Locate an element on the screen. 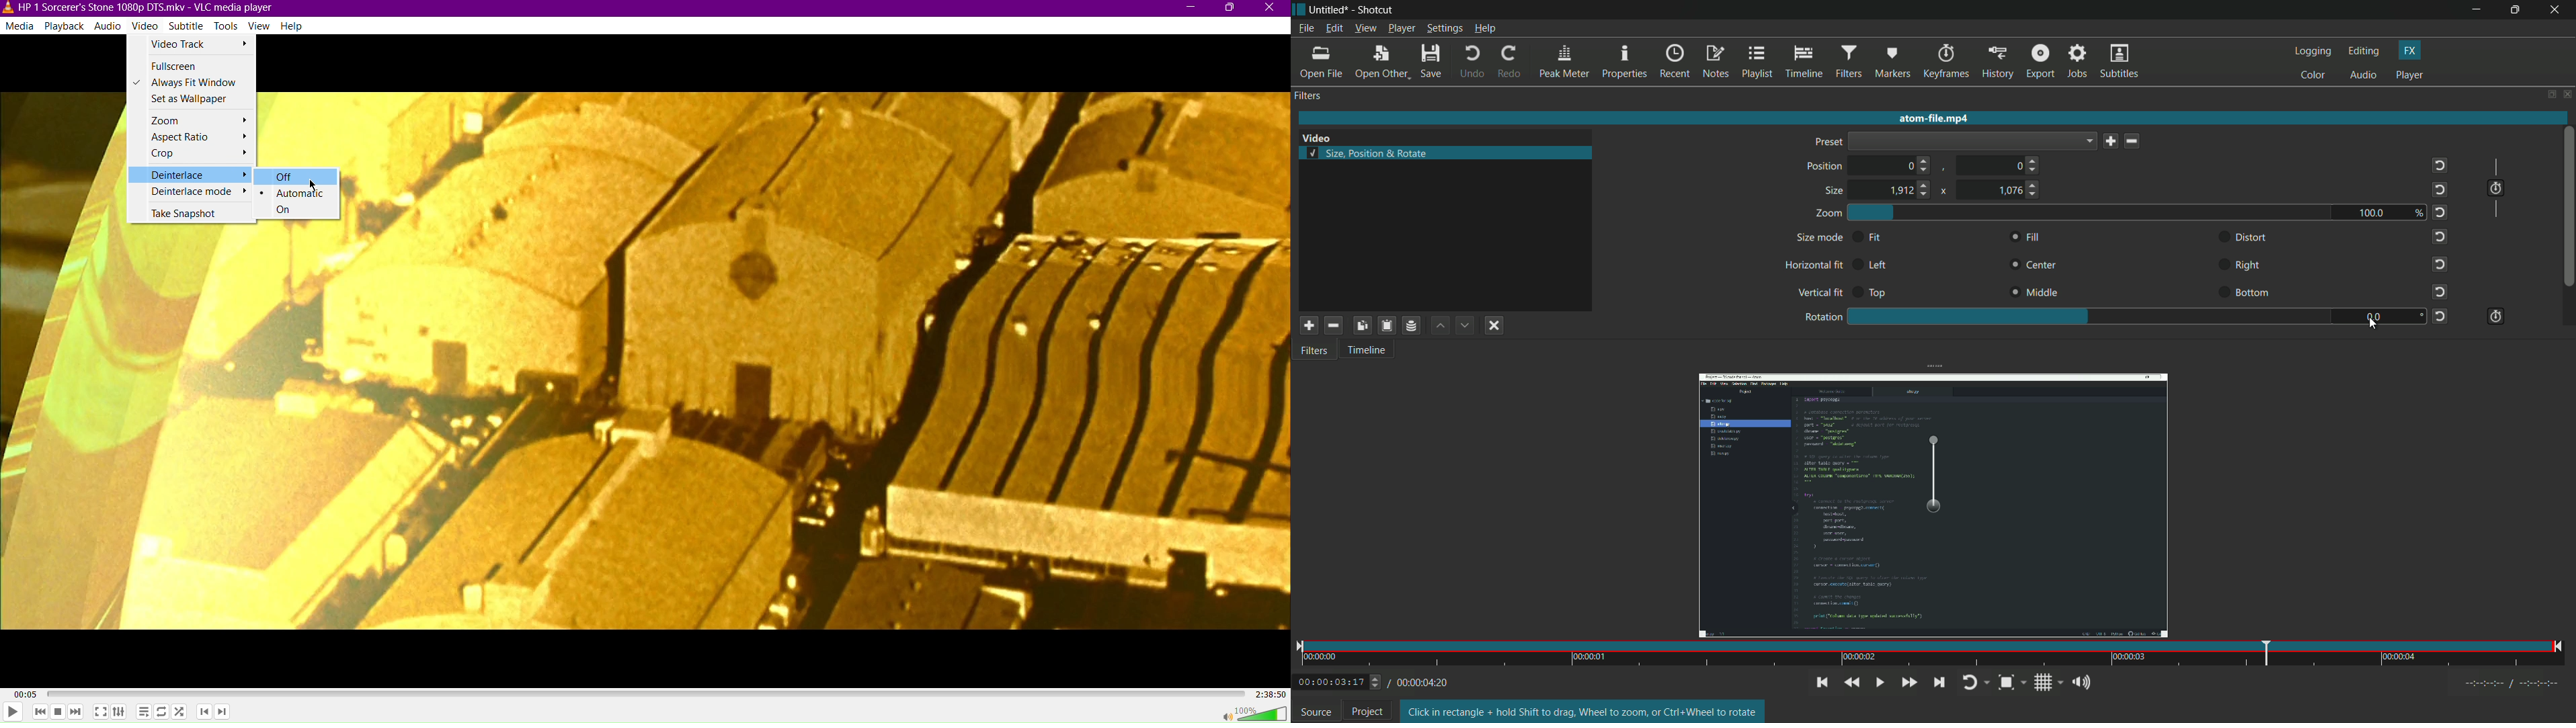 This screenshot has height=728, width=2576. text is located at coordinates (1585, 712).